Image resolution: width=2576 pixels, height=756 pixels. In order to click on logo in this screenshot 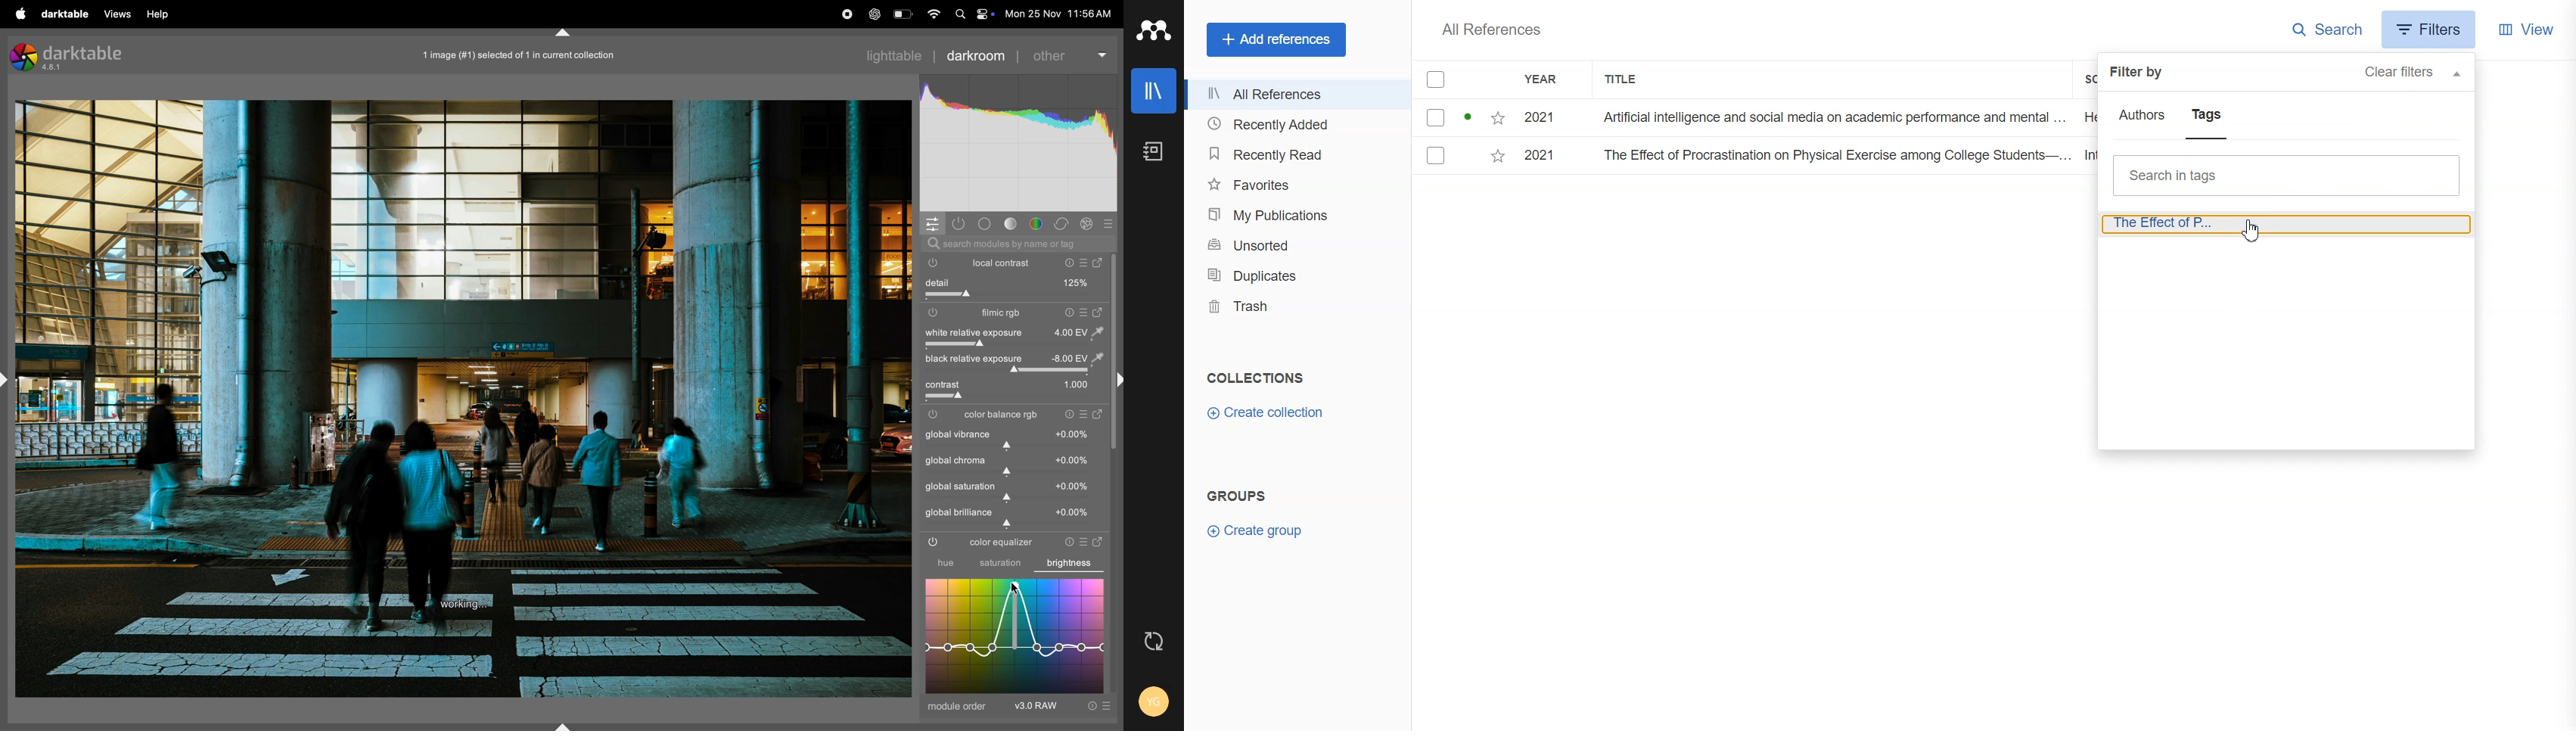, I will do `click(23, 58)`.